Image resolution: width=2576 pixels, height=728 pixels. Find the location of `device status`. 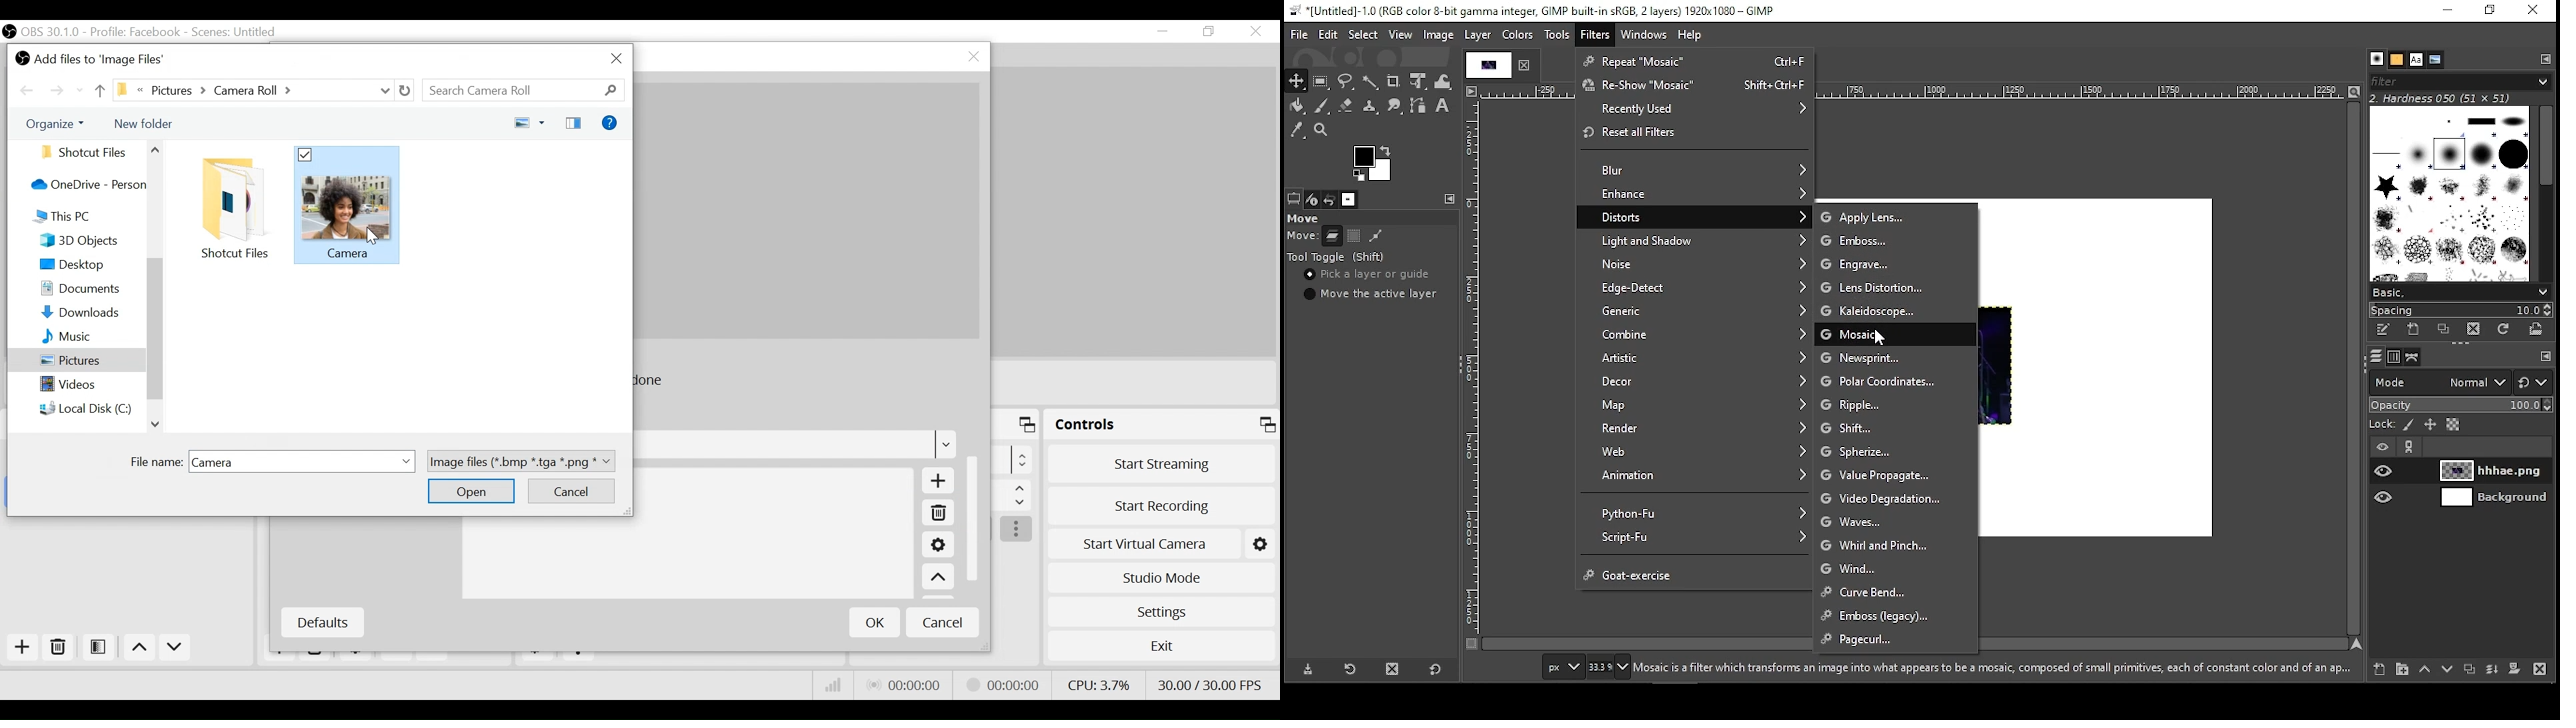

device status is located at coordinates (1310, 199).